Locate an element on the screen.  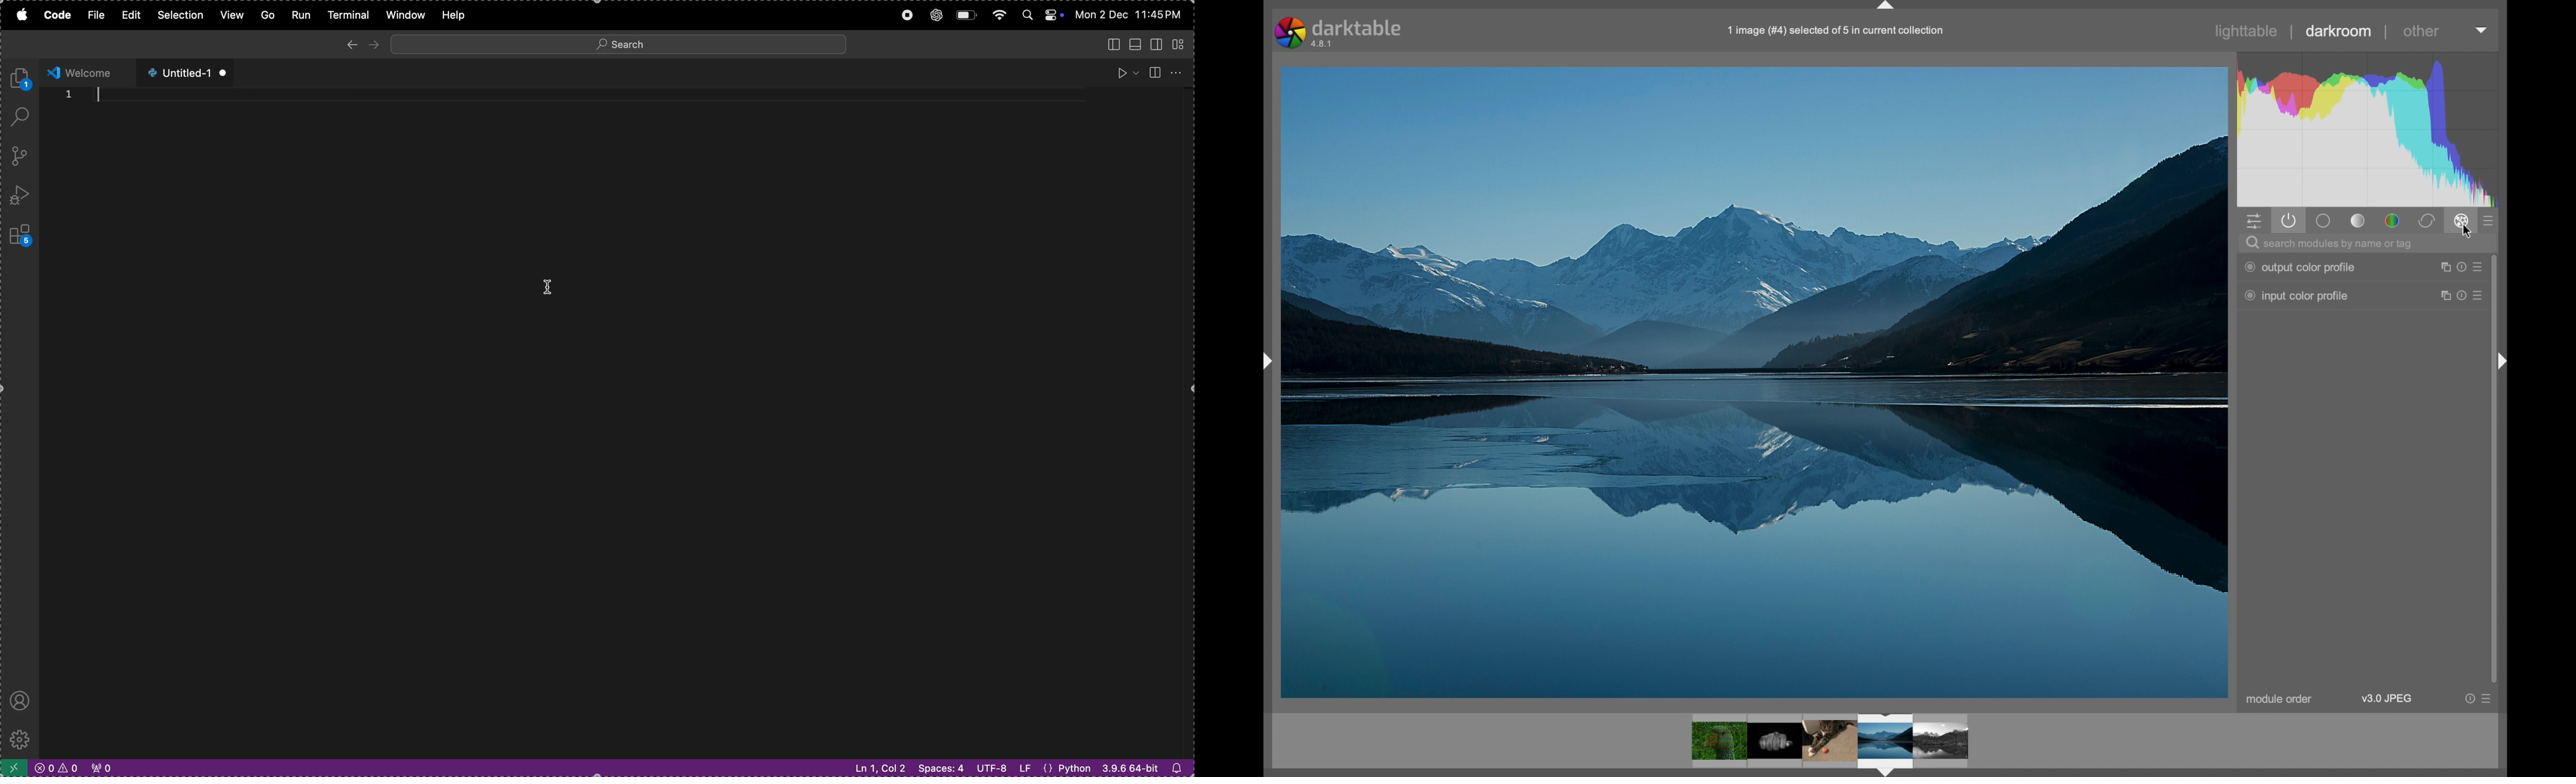
terminal is located at coordinates (348, 15).